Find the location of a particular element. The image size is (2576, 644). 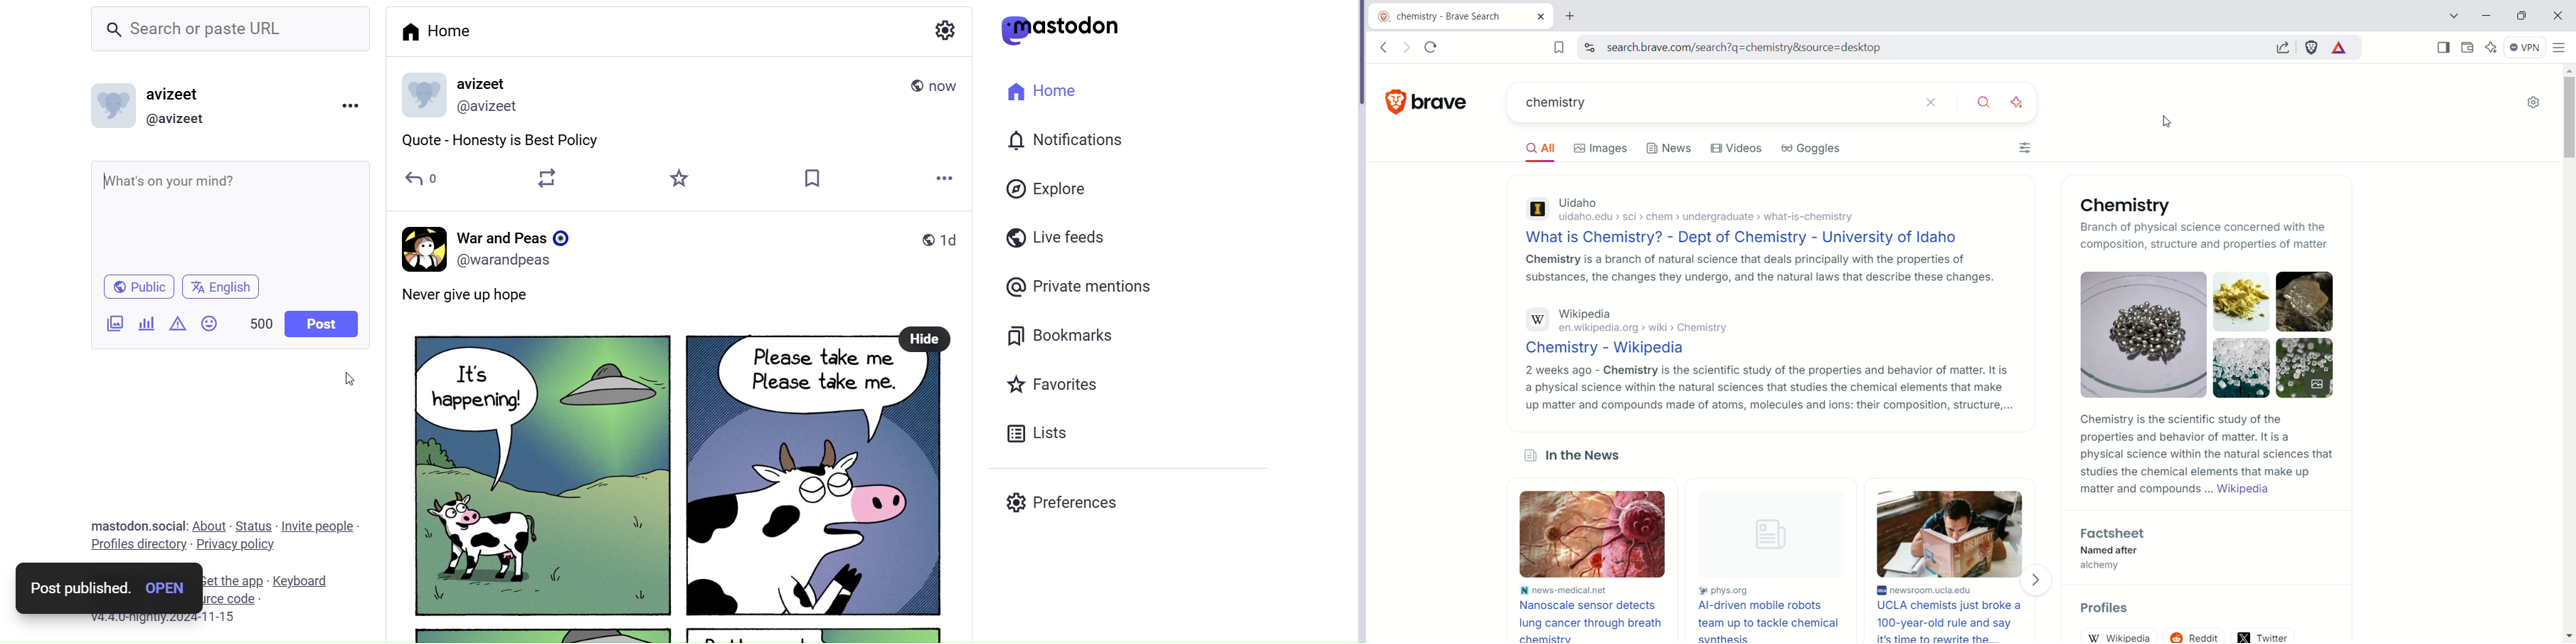

(@warandpeas is located at coordinates (509, 261).